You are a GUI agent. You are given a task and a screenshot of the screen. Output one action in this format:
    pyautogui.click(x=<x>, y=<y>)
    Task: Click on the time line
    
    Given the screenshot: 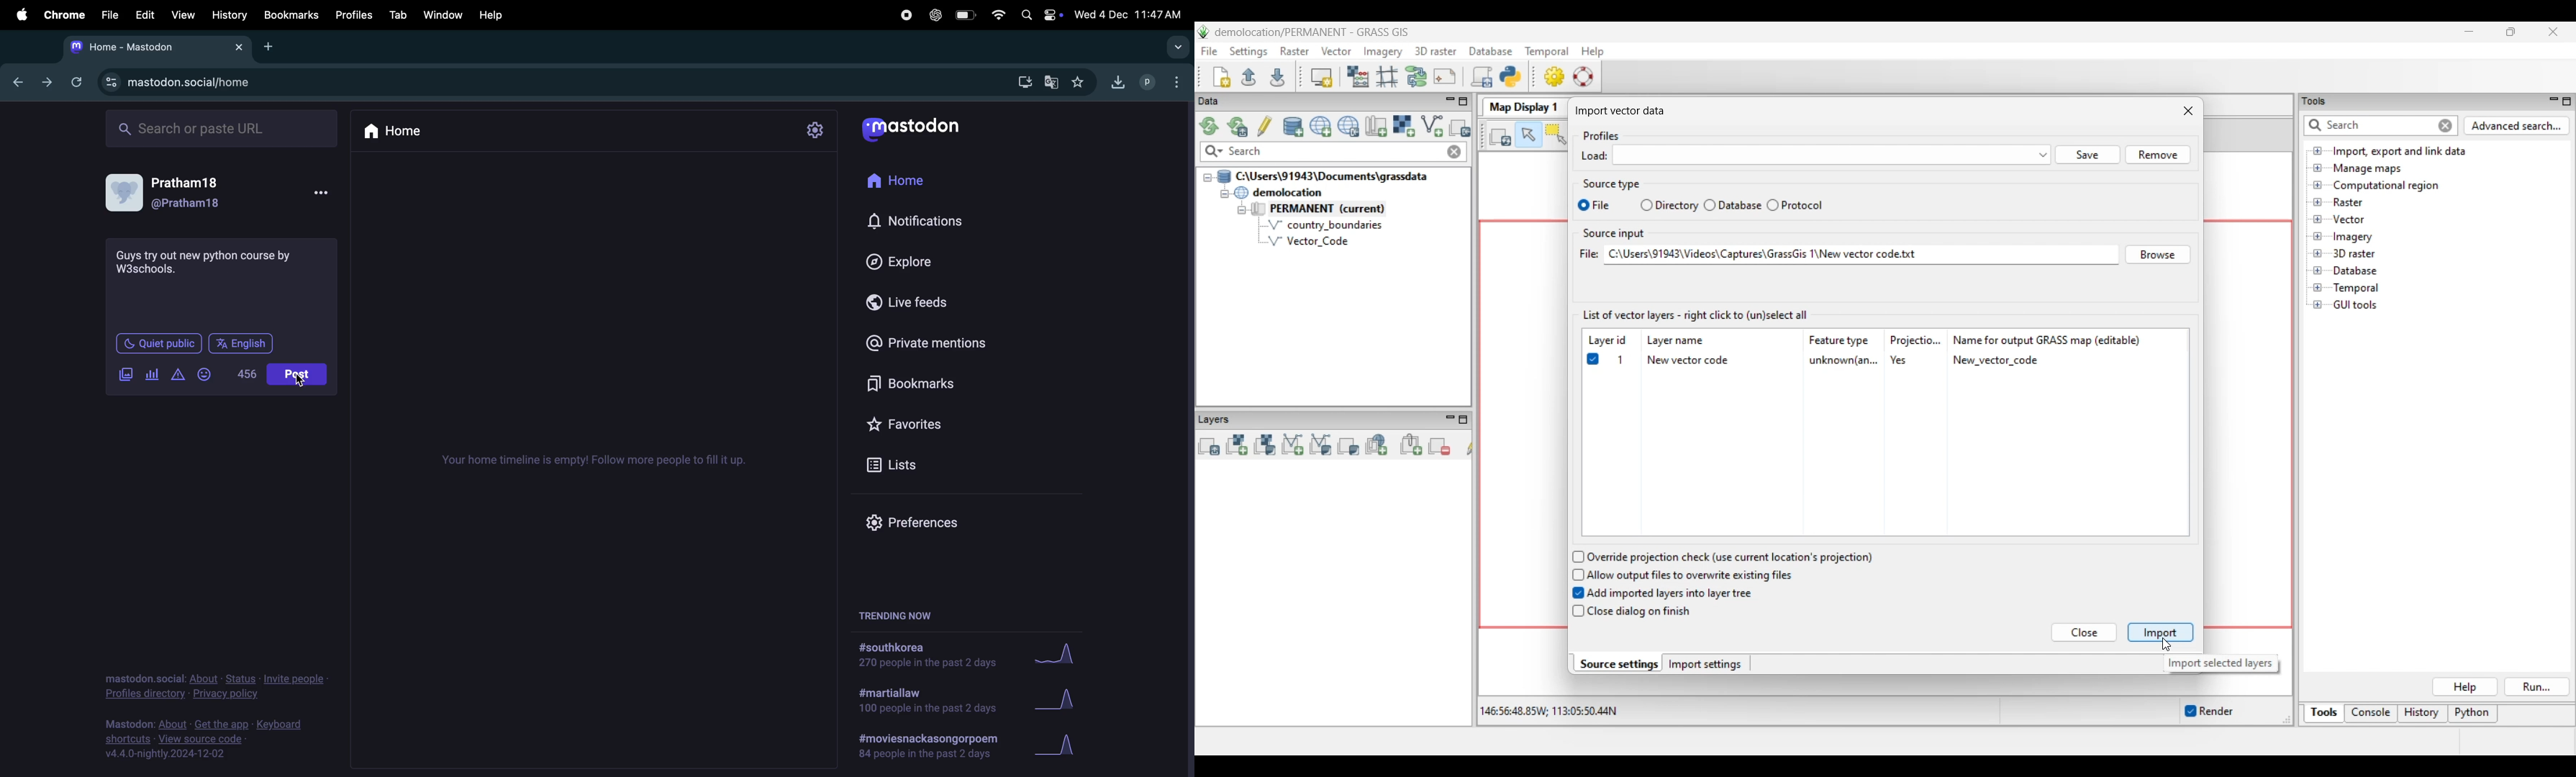 What is the action you would take?
    pyautogui.click(x=601, y=462)
    